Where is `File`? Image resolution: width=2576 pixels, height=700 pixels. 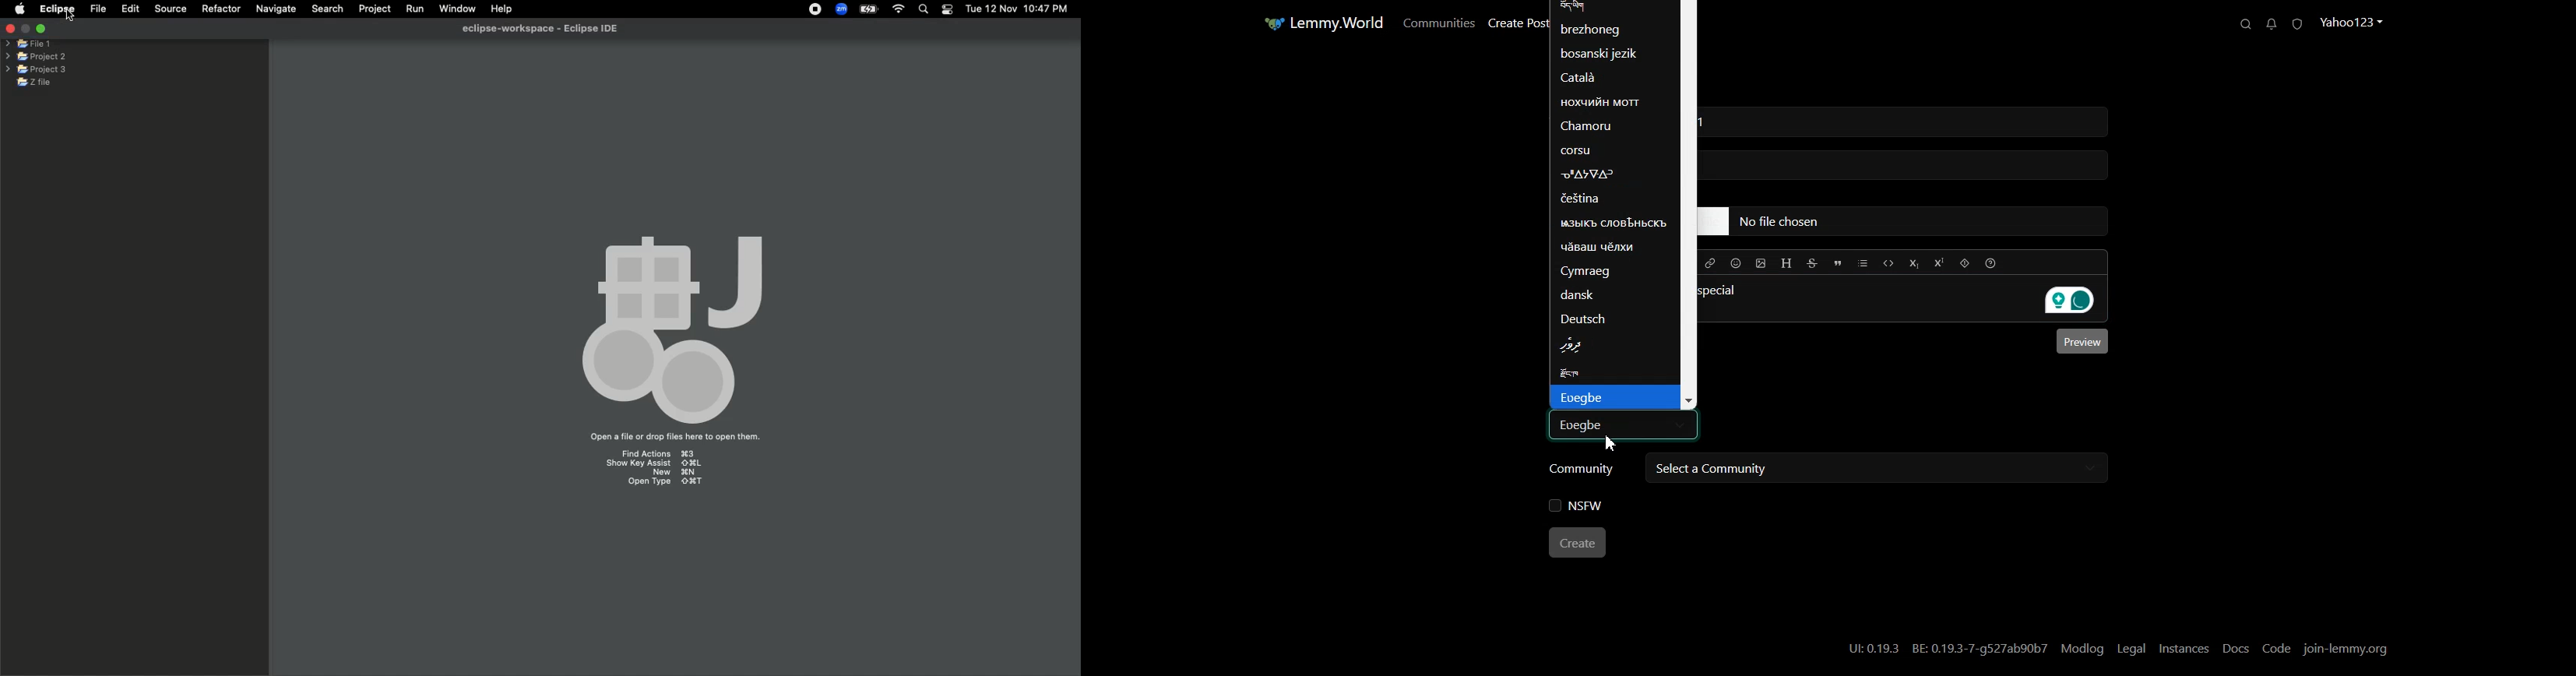 File is located at coordinates (98, 8).